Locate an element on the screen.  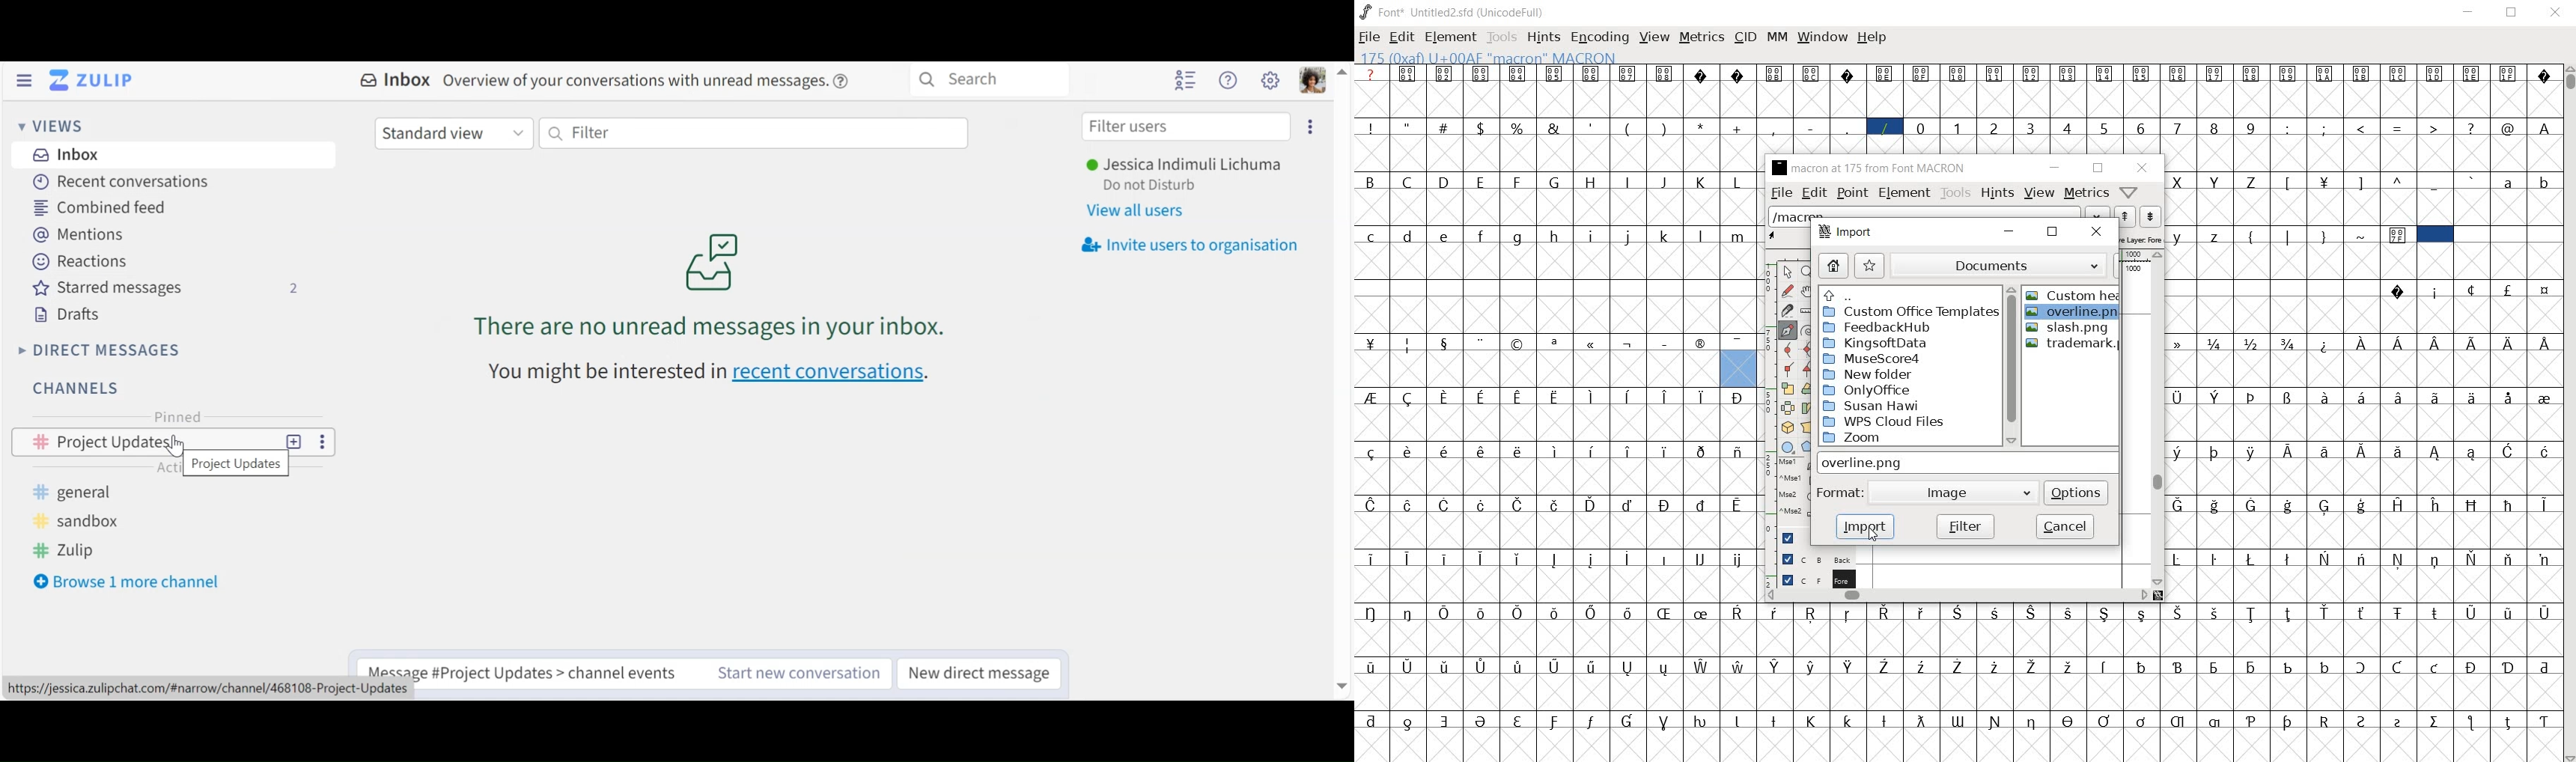
filter is located at coordinates (1965, 526).